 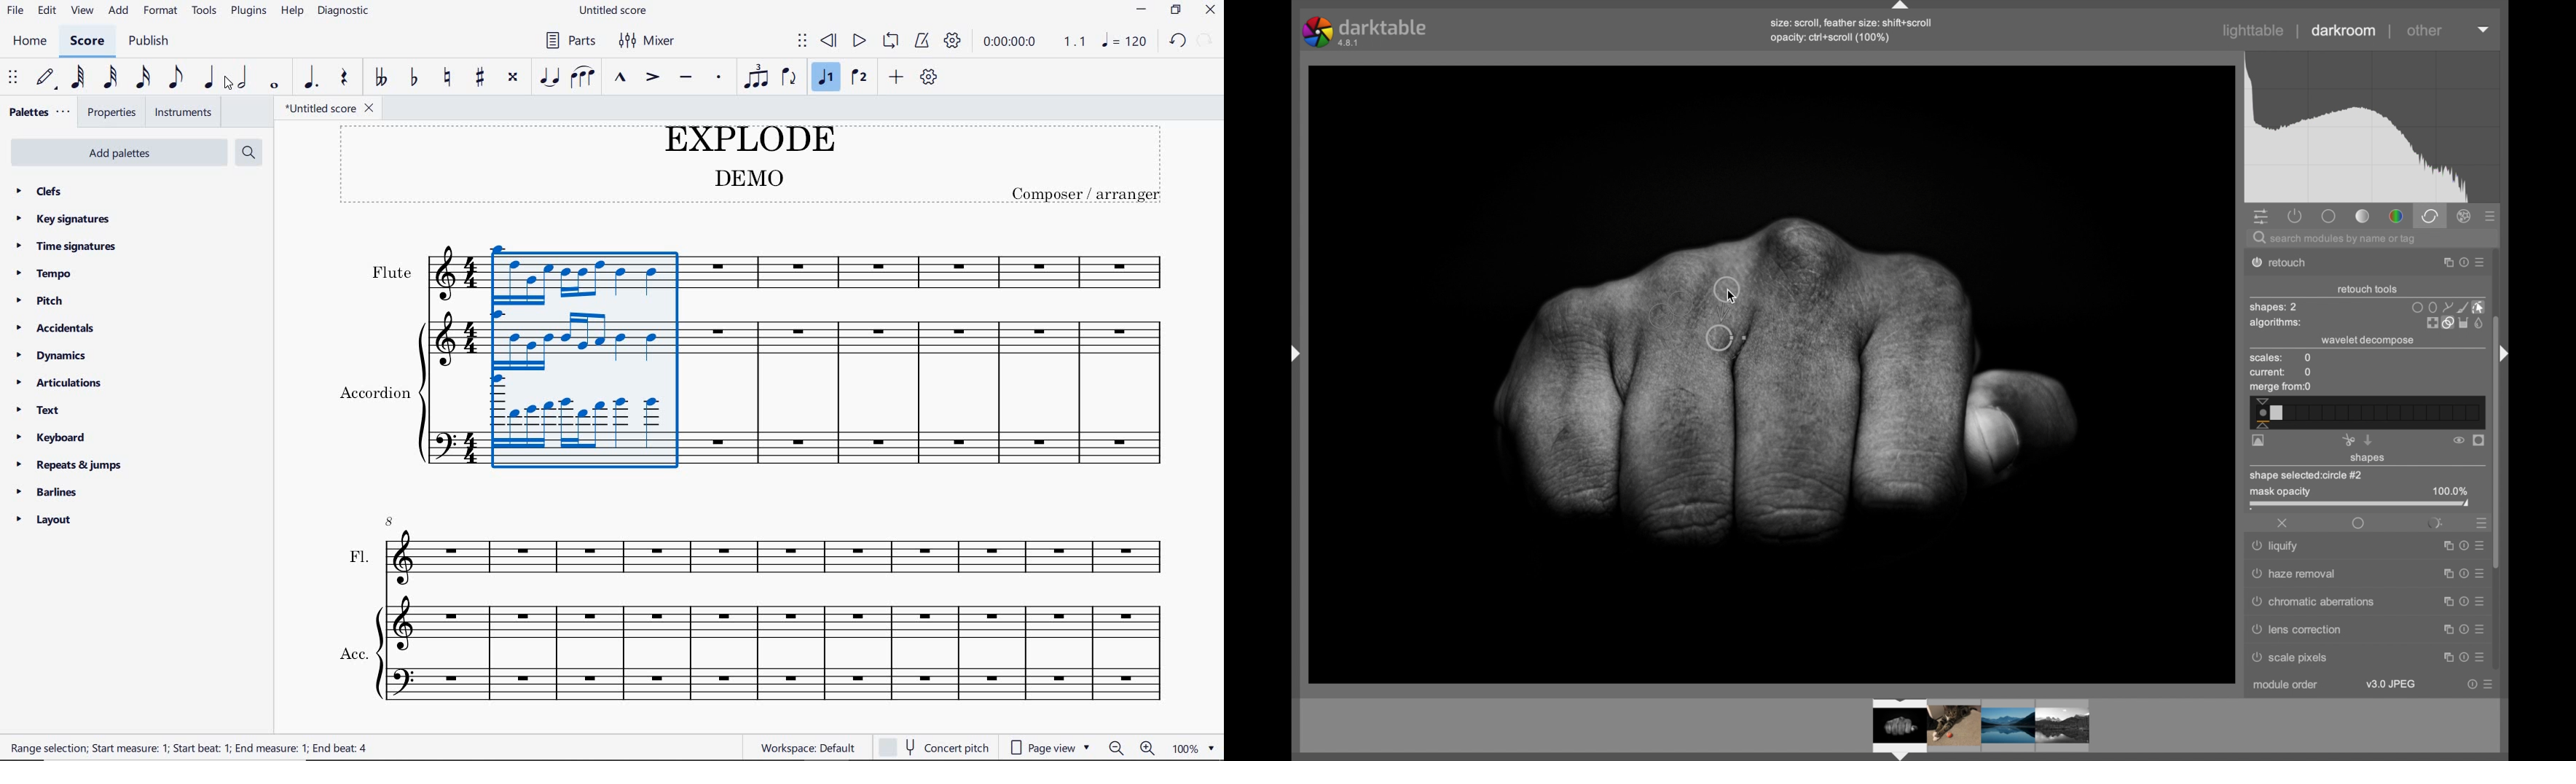 What do you see at coordinates (47, 79) in the screenshot?
I see `default (step time)` at bounding box center [47, 79].